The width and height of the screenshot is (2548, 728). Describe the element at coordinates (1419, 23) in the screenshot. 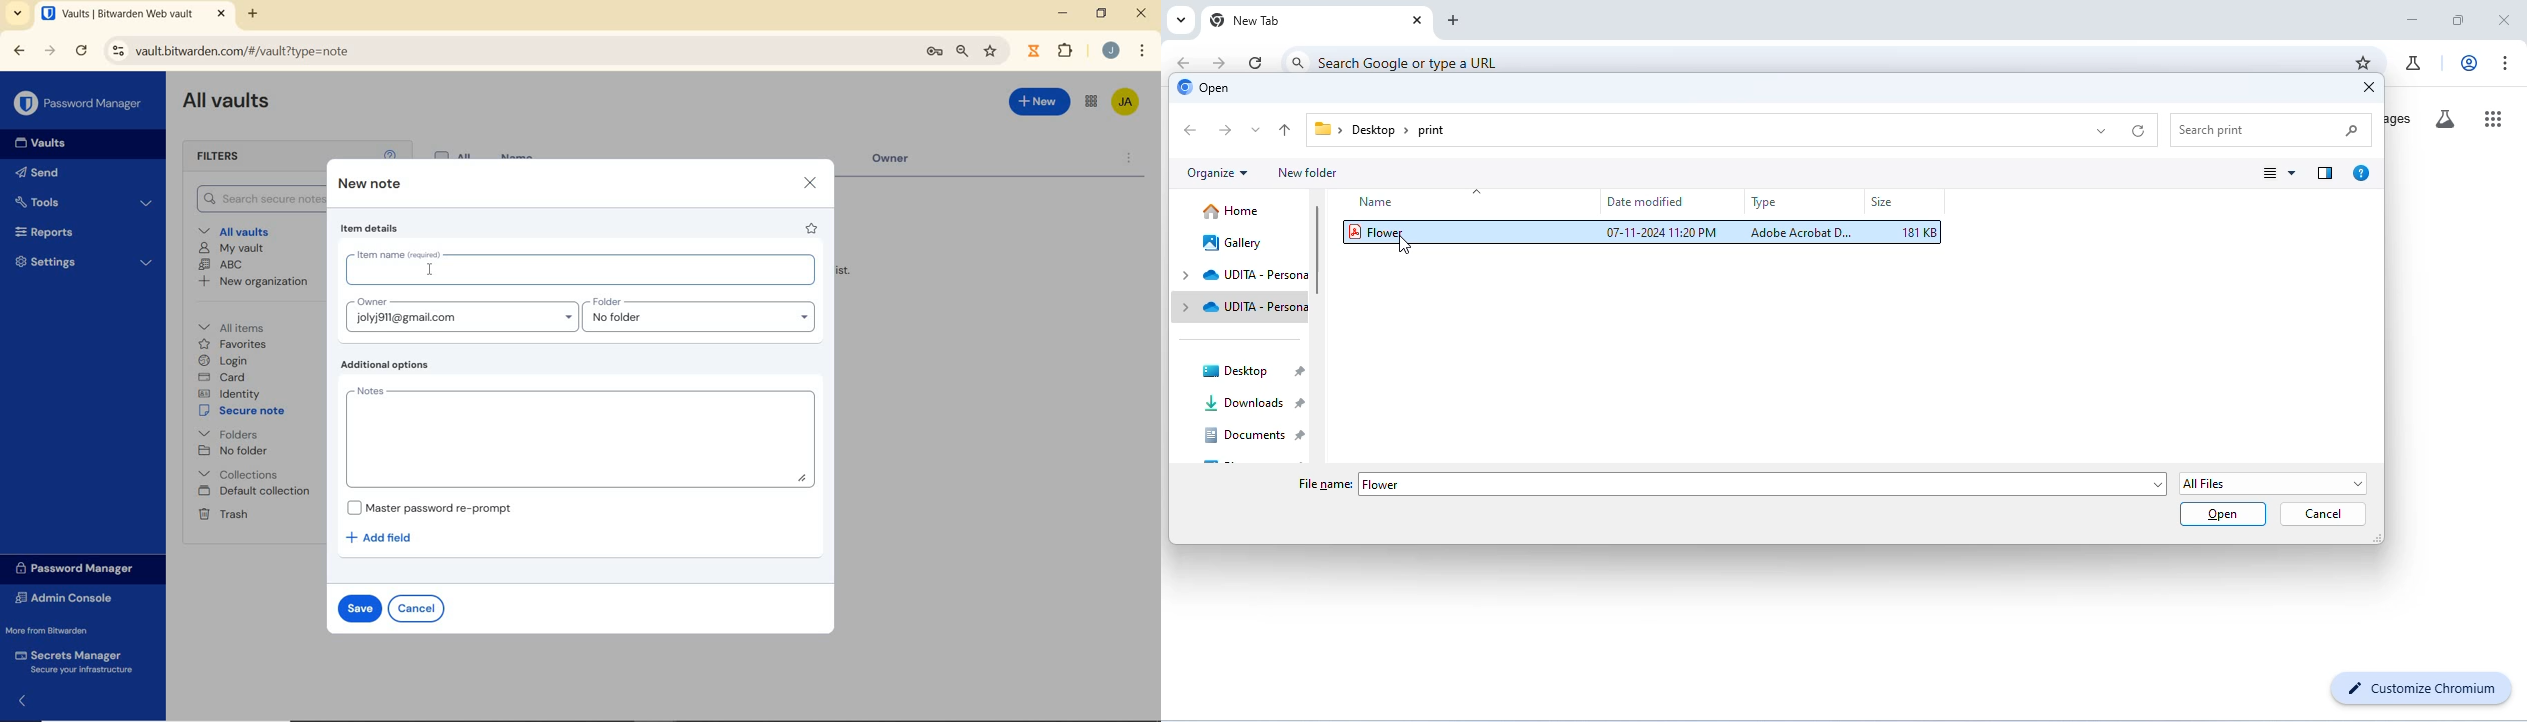

I see `close` at that location.